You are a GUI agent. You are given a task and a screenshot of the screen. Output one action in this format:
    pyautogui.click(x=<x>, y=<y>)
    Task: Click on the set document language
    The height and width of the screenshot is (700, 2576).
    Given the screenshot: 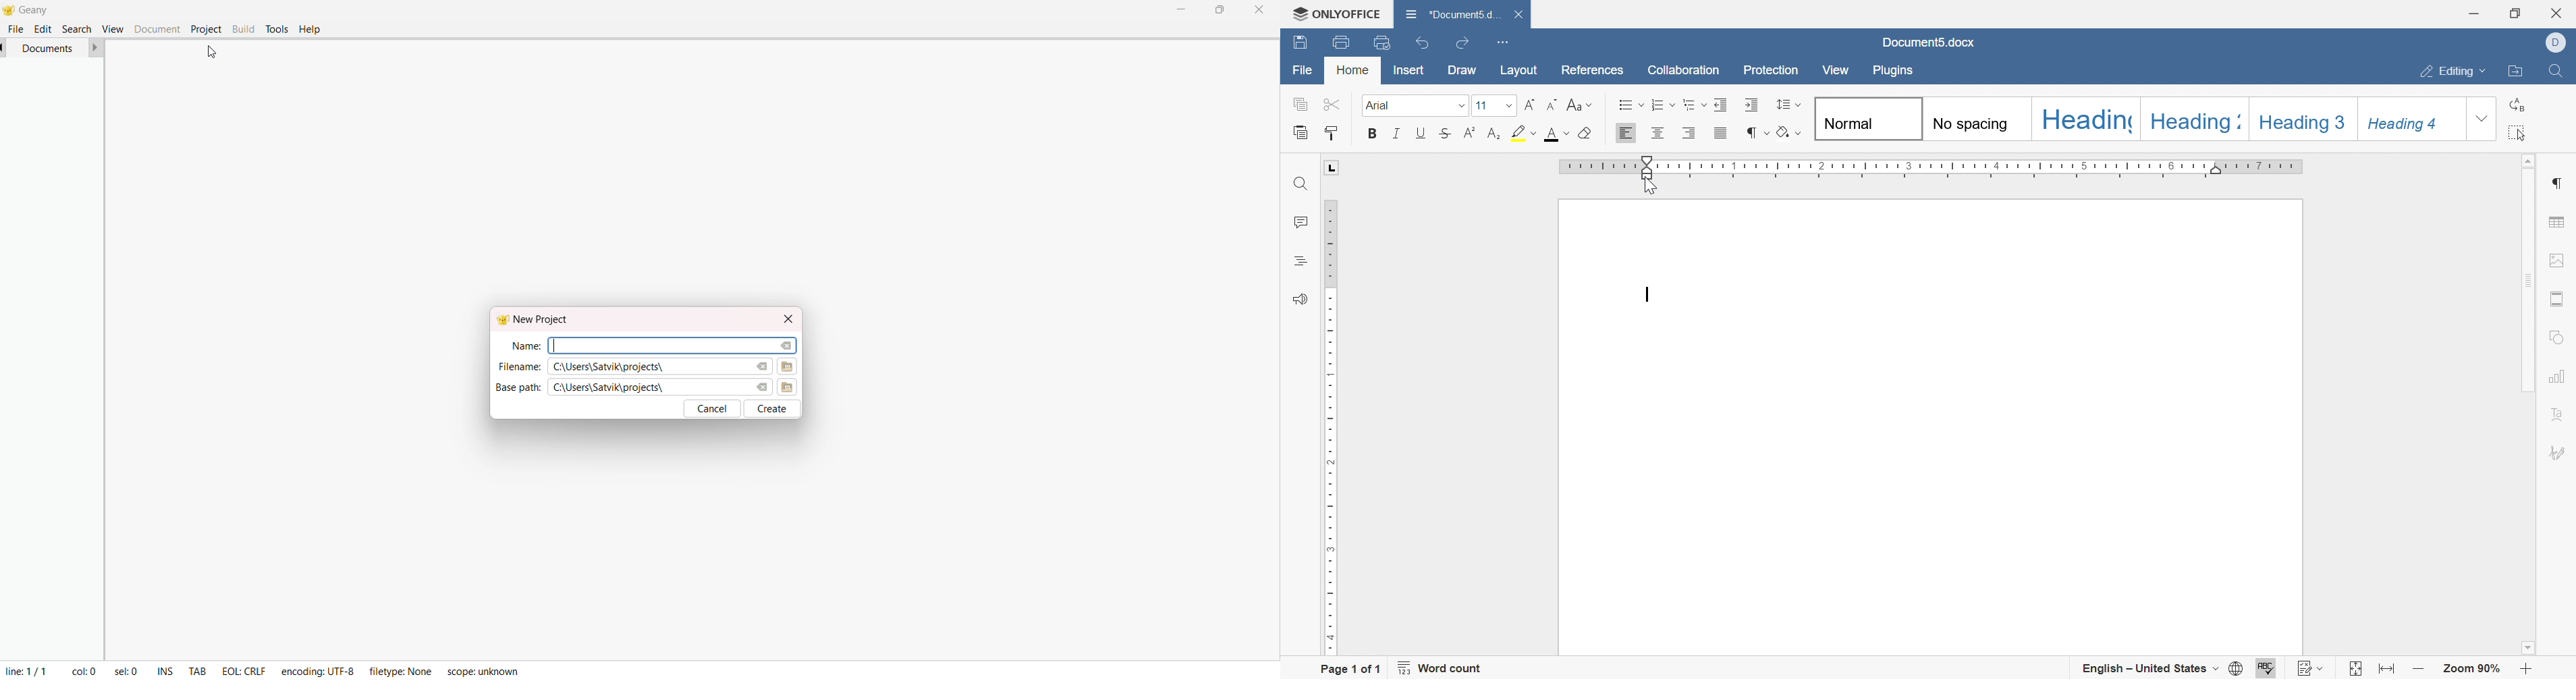 What is the action you would take?
    pyautogui.click(x=2238, y=668)
    